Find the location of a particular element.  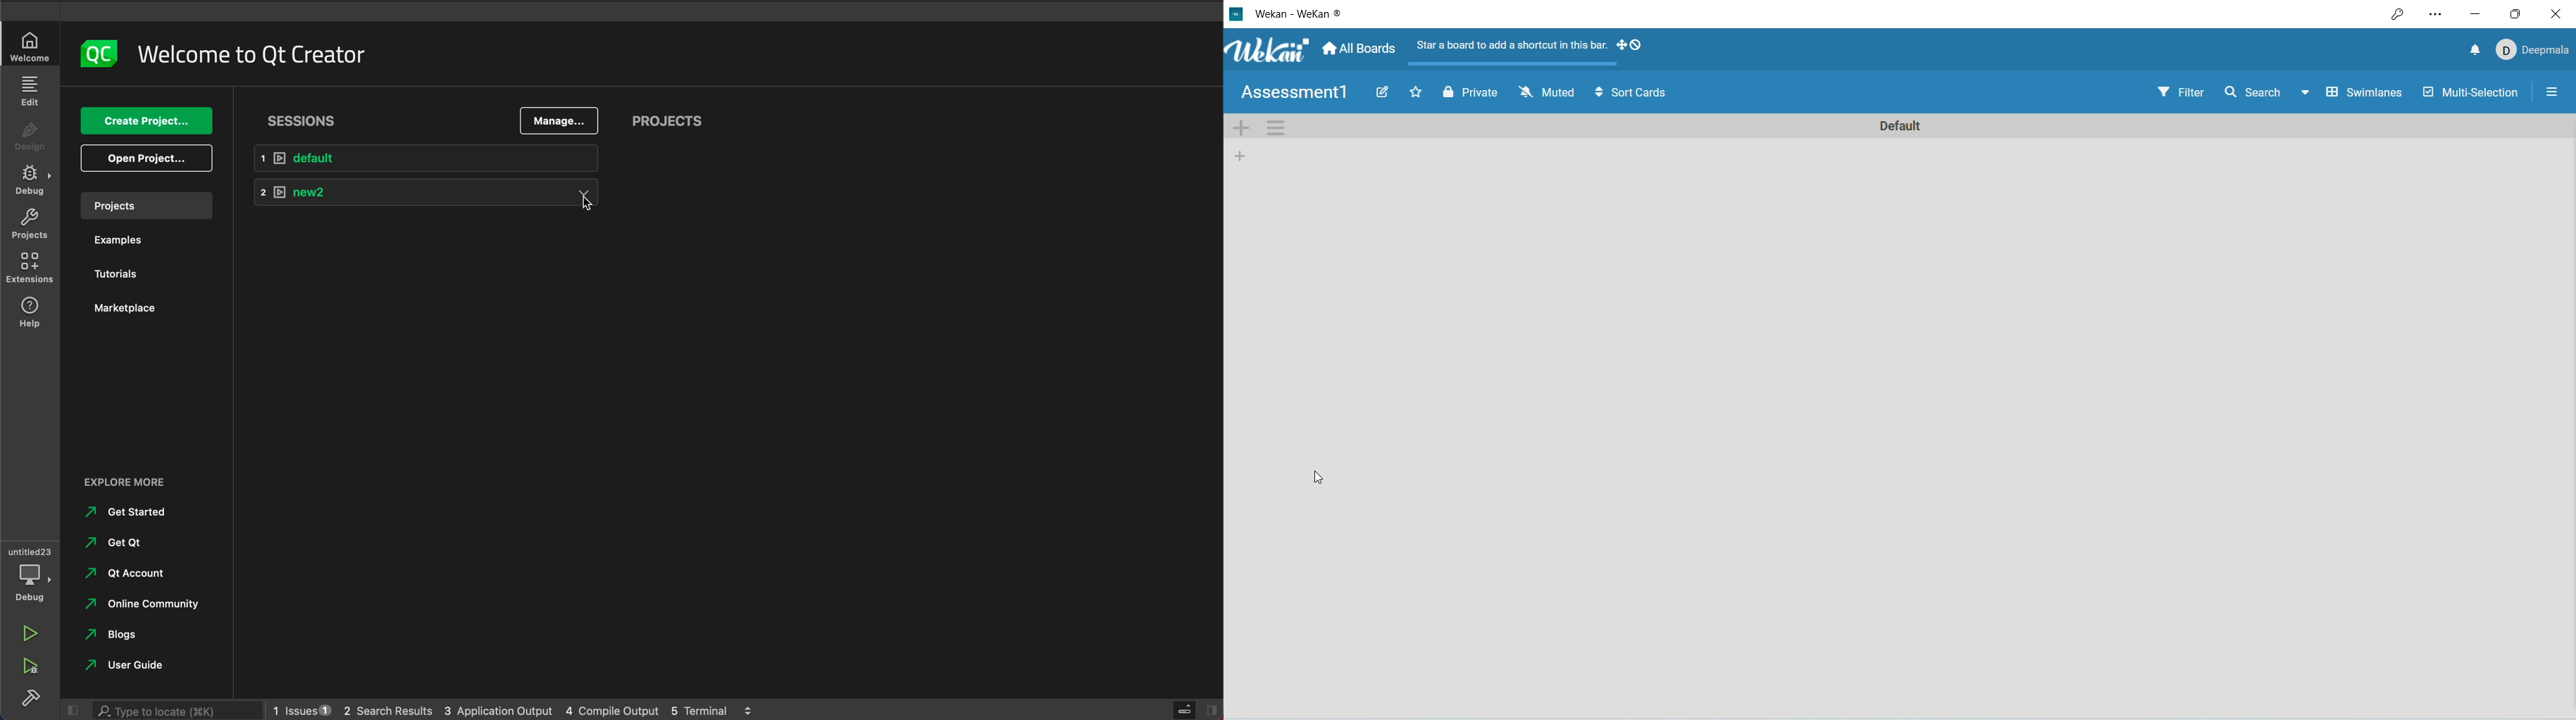

run is located at coordinates (30, 633).